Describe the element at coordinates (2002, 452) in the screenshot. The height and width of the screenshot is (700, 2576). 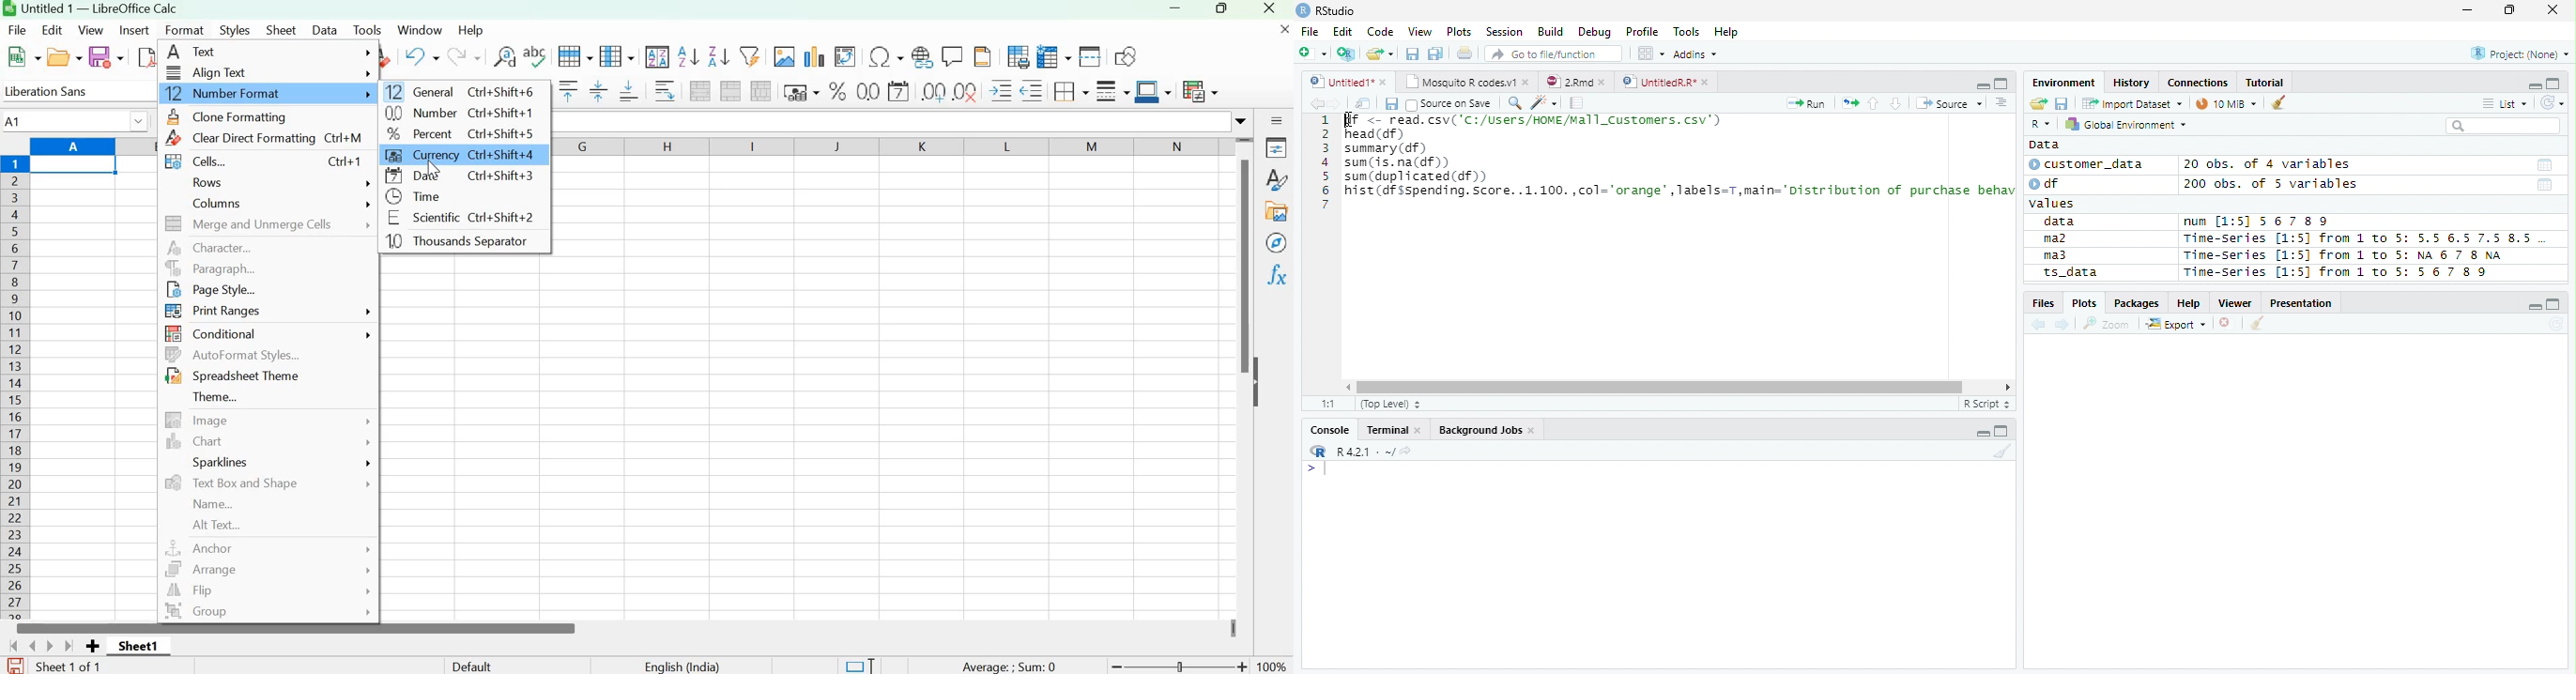
I see `Clean` at that location.